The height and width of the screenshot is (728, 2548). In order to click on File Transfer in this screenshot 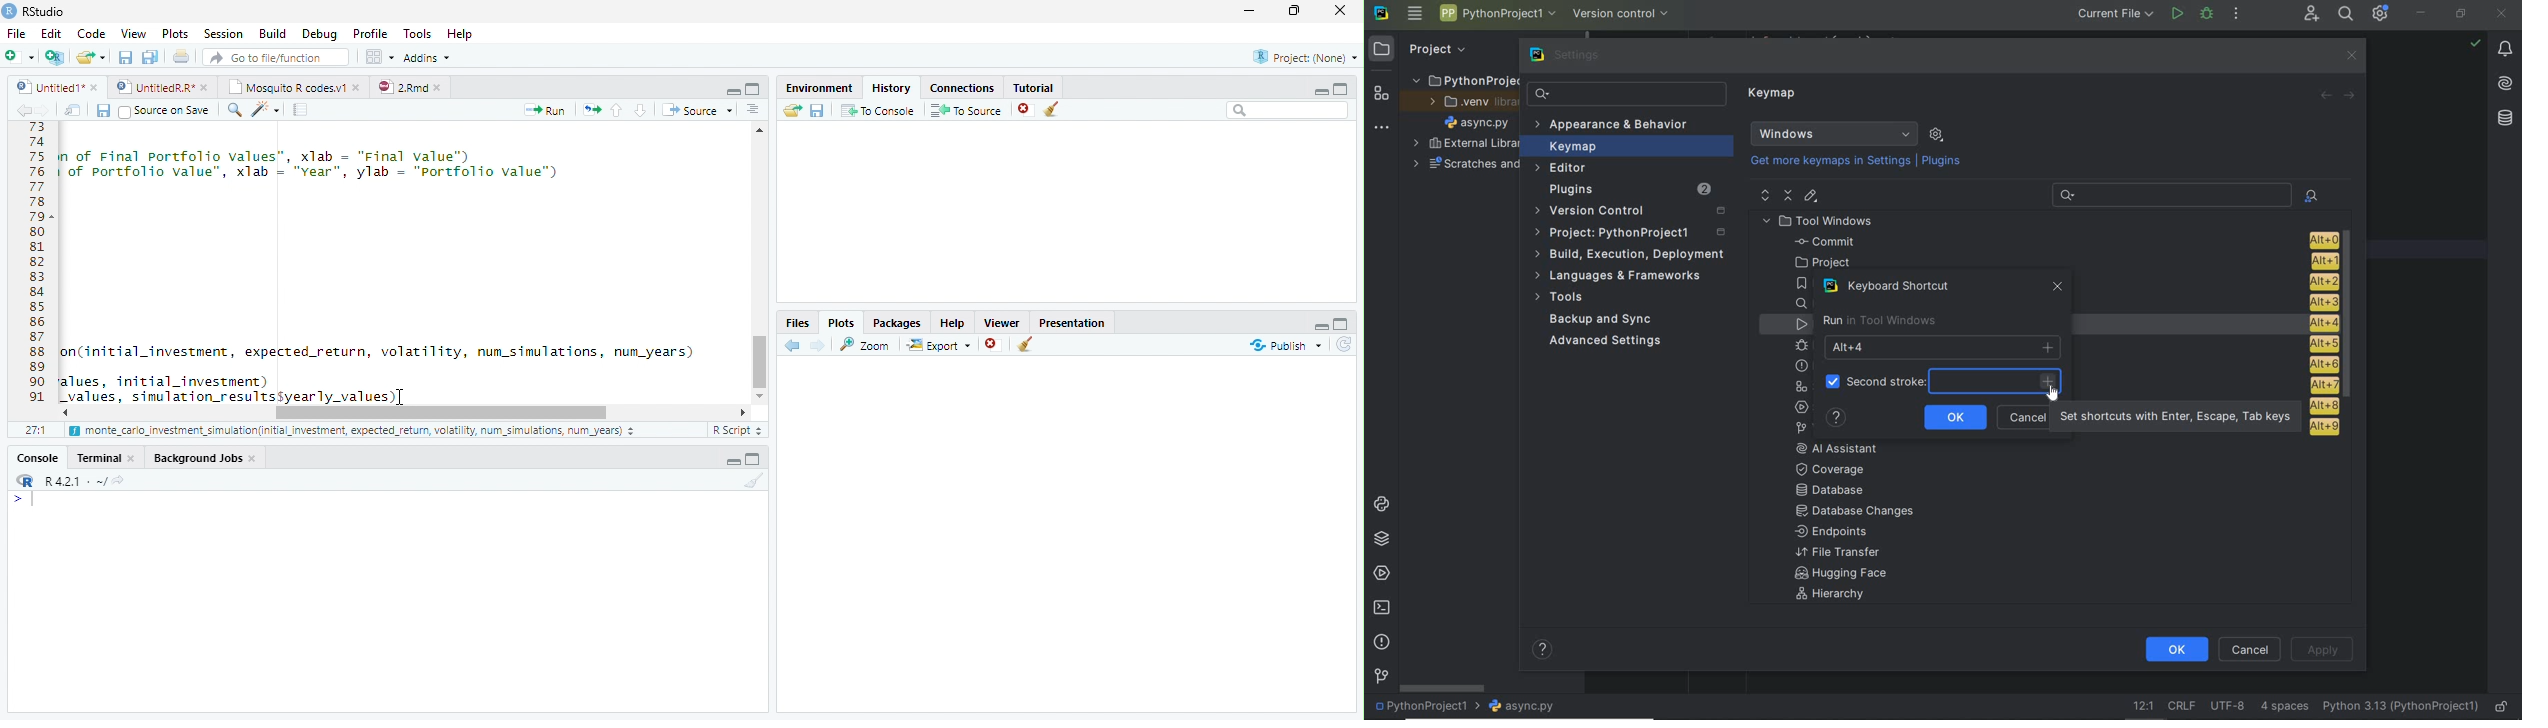, I will do `click(1838, 552)`.